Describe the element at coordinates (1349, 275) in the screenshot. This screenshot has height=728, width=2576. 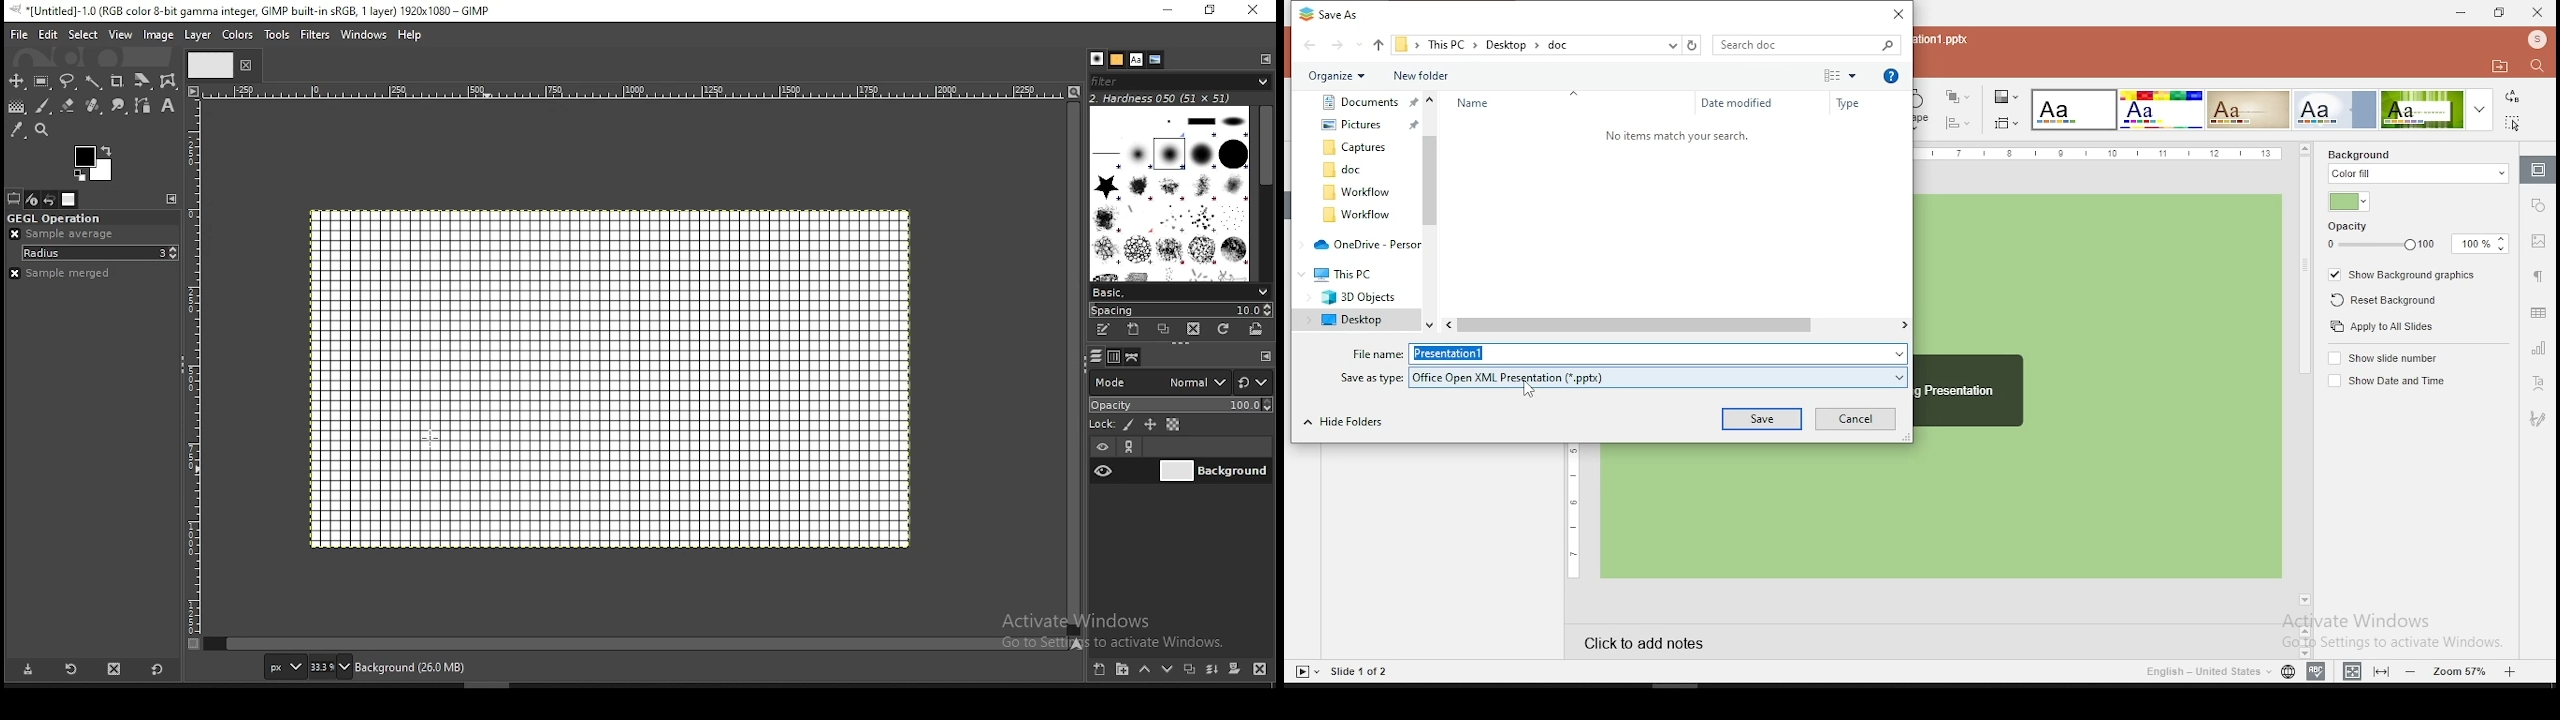
I see `This PC` at that location.